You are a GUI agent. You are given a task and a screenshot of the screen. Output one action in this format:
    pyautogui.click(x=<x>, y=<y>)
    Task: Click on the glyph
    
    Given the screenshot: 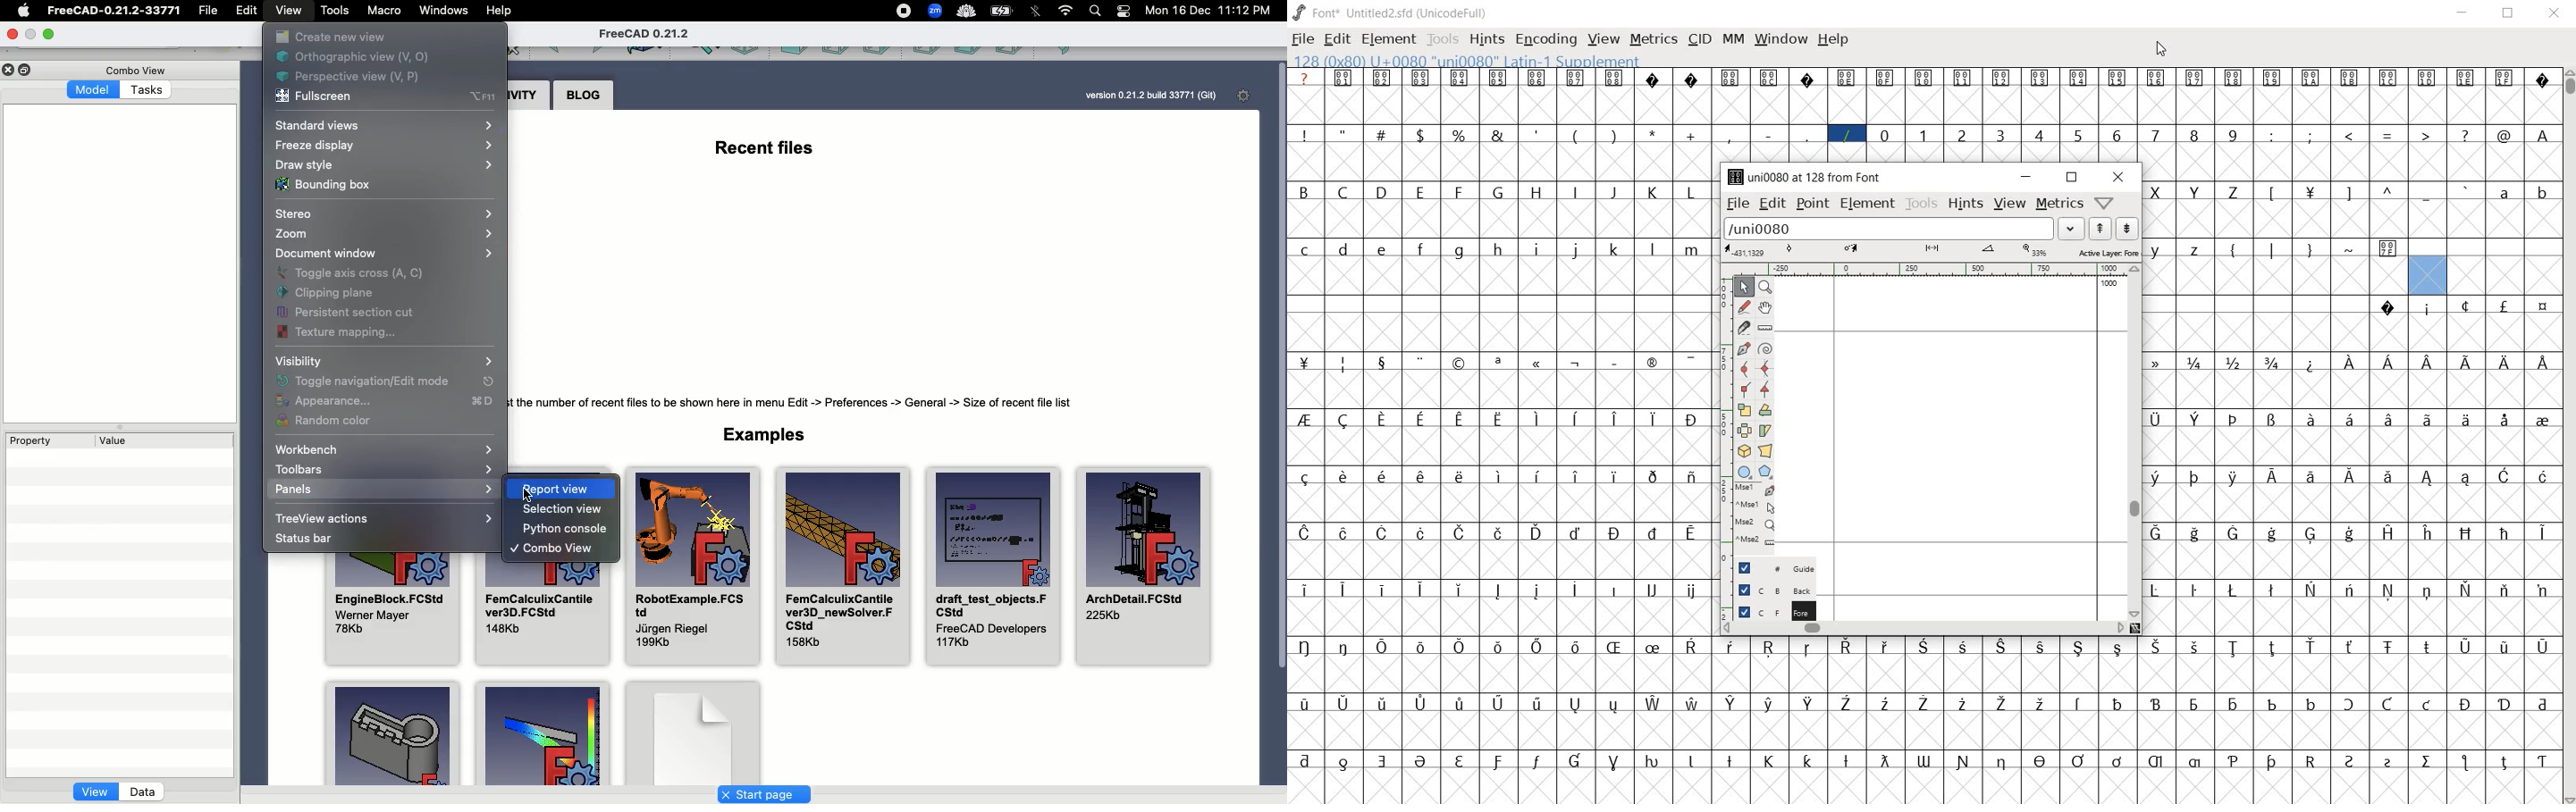 What is the action you would take?
    pyautogui.click(x=2350, y=419)
    